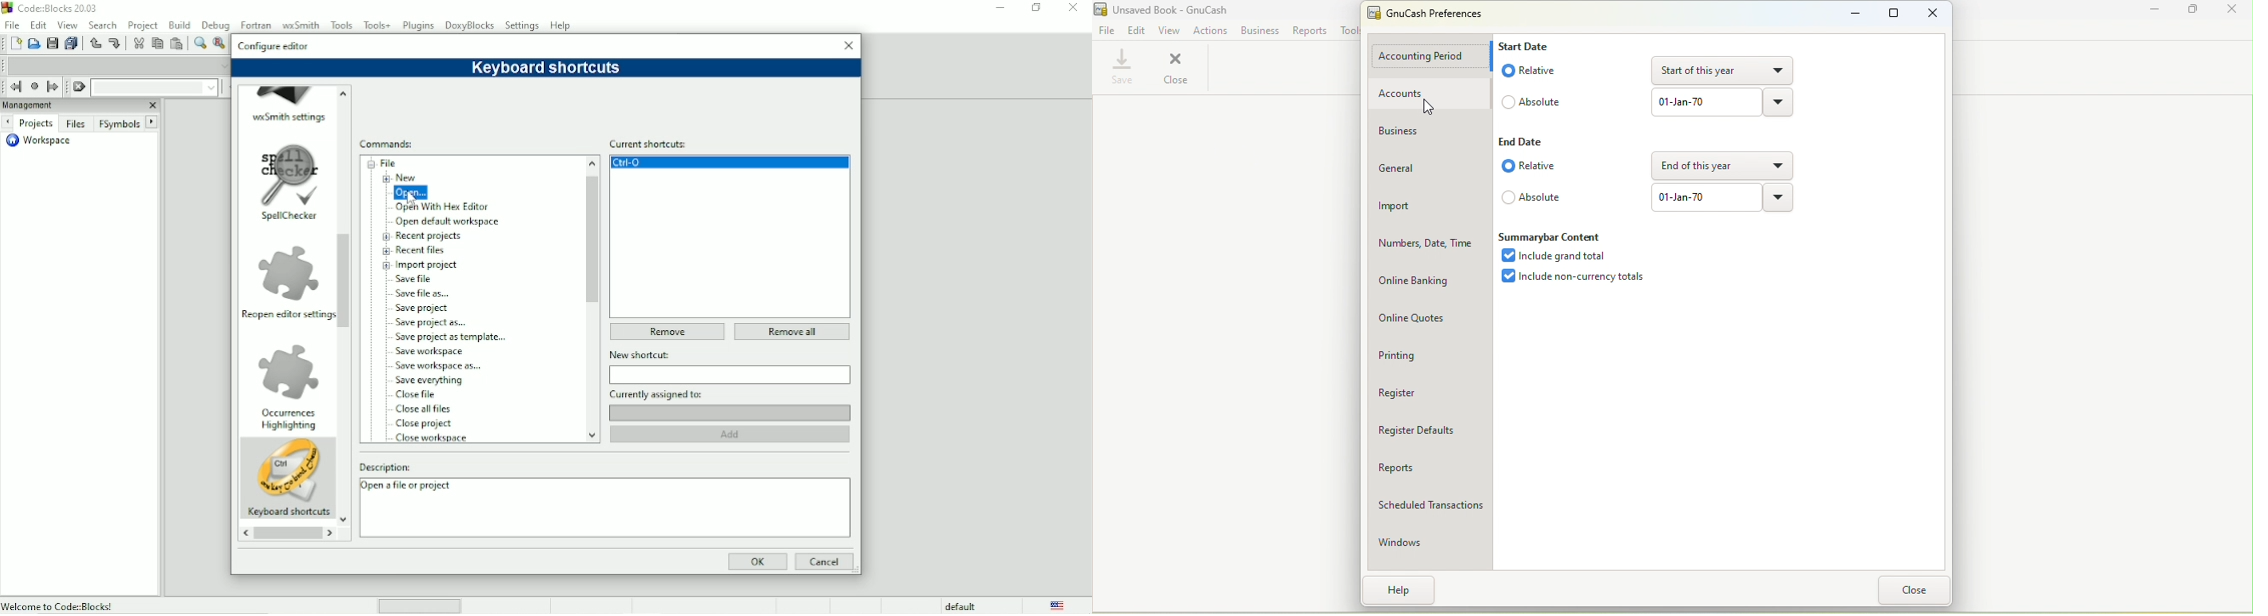  I want to click on Save everything, so click(430, 381).